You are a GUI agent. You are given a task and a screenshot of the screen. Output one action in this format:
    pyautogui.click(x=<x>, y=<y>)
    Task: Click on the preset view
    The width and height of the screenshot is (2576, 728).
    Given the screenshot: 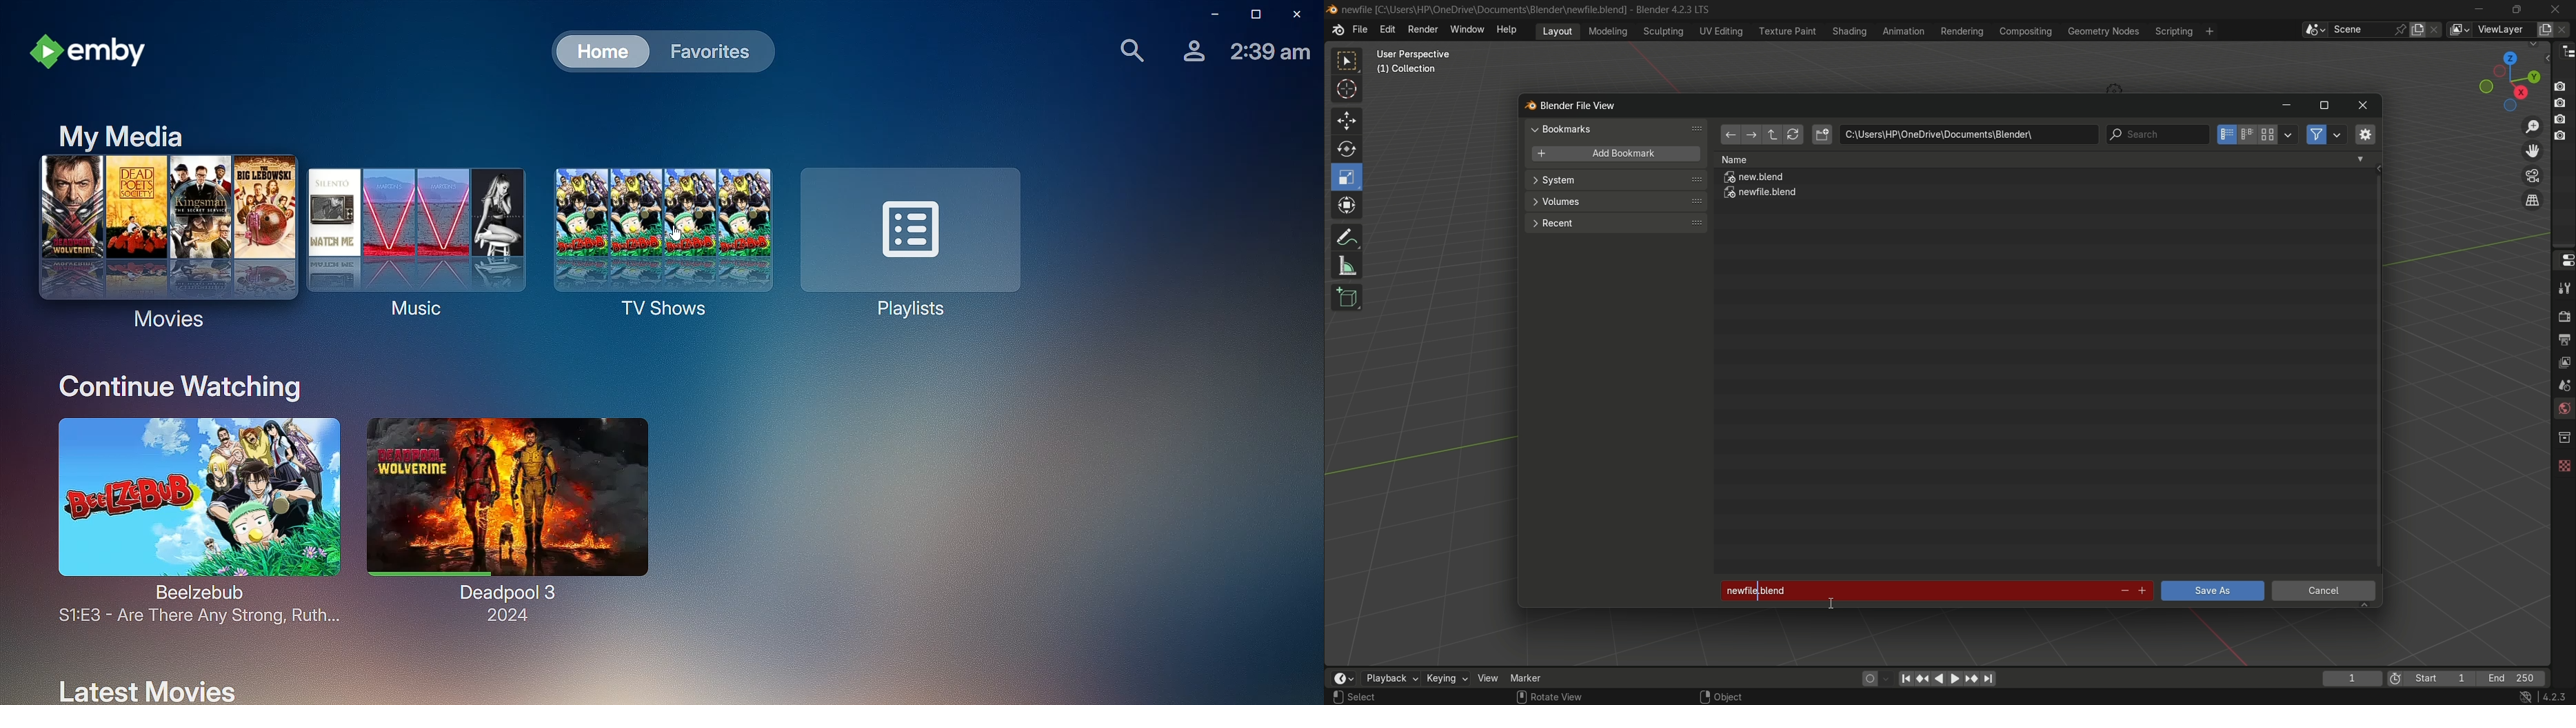 What is the action you would take?
    pyautogui.click(x=2506, y=78)
    